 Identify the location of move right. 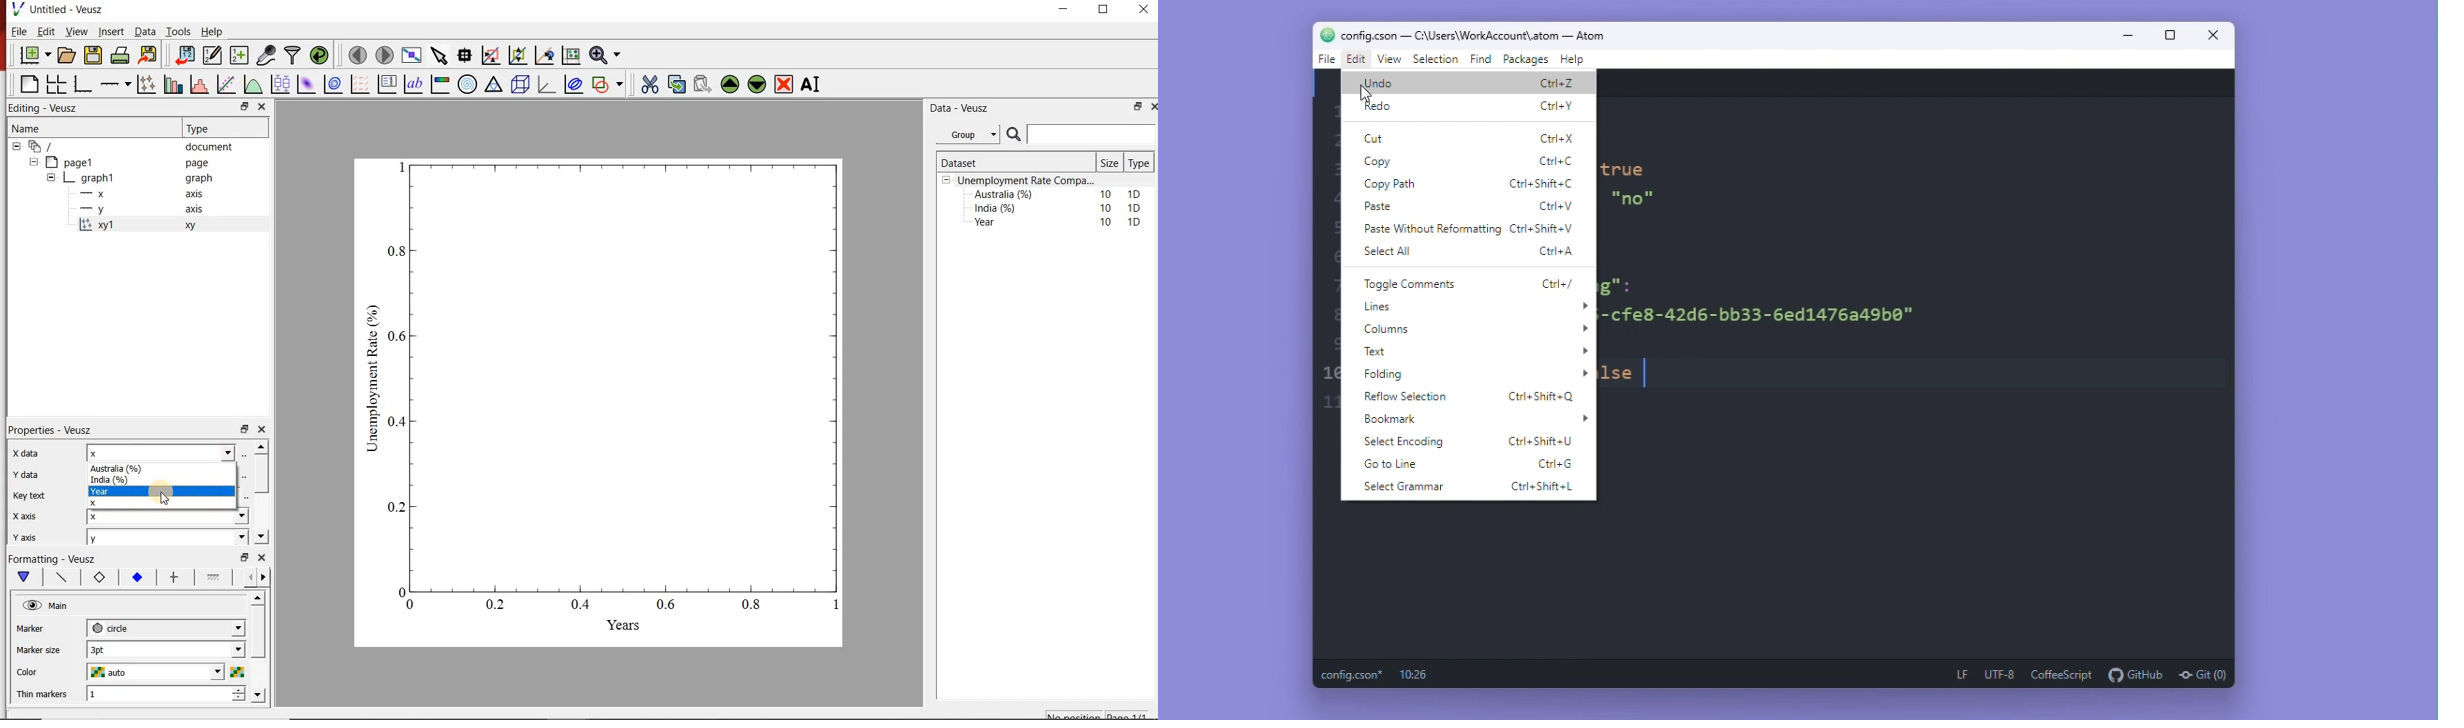
(263, 577).